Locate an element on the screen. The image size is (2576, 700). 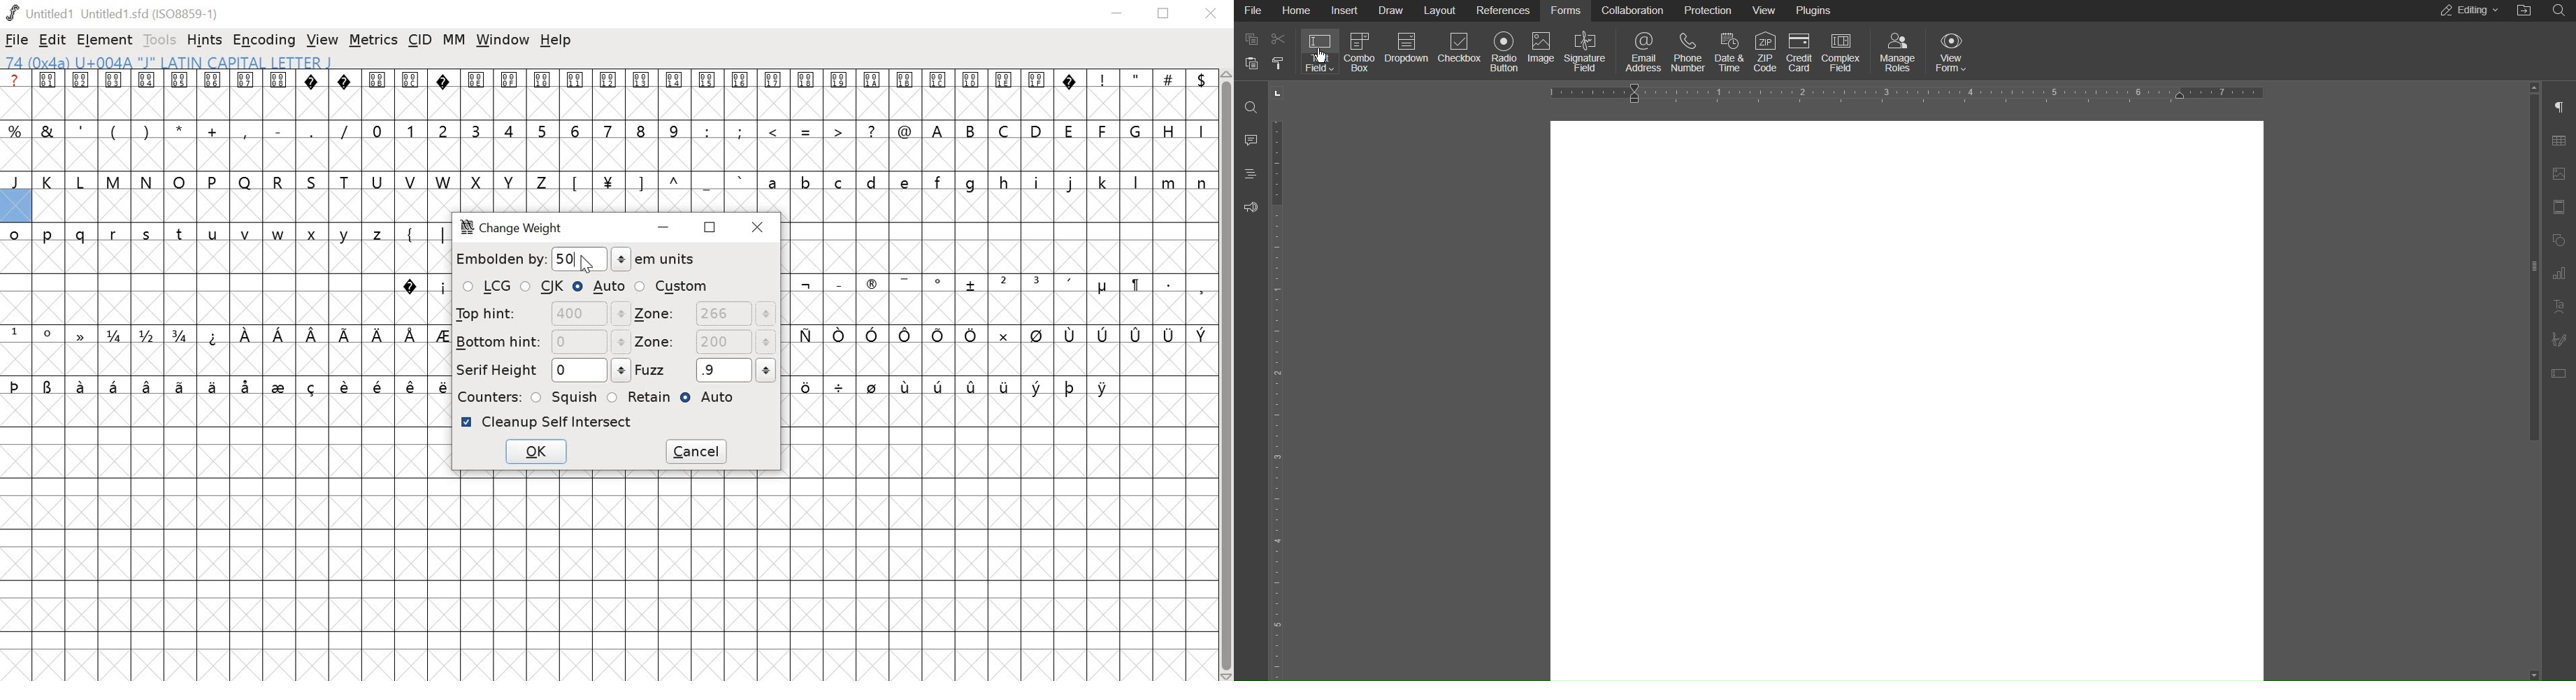
Insert is located at coordinates (1347, 11).